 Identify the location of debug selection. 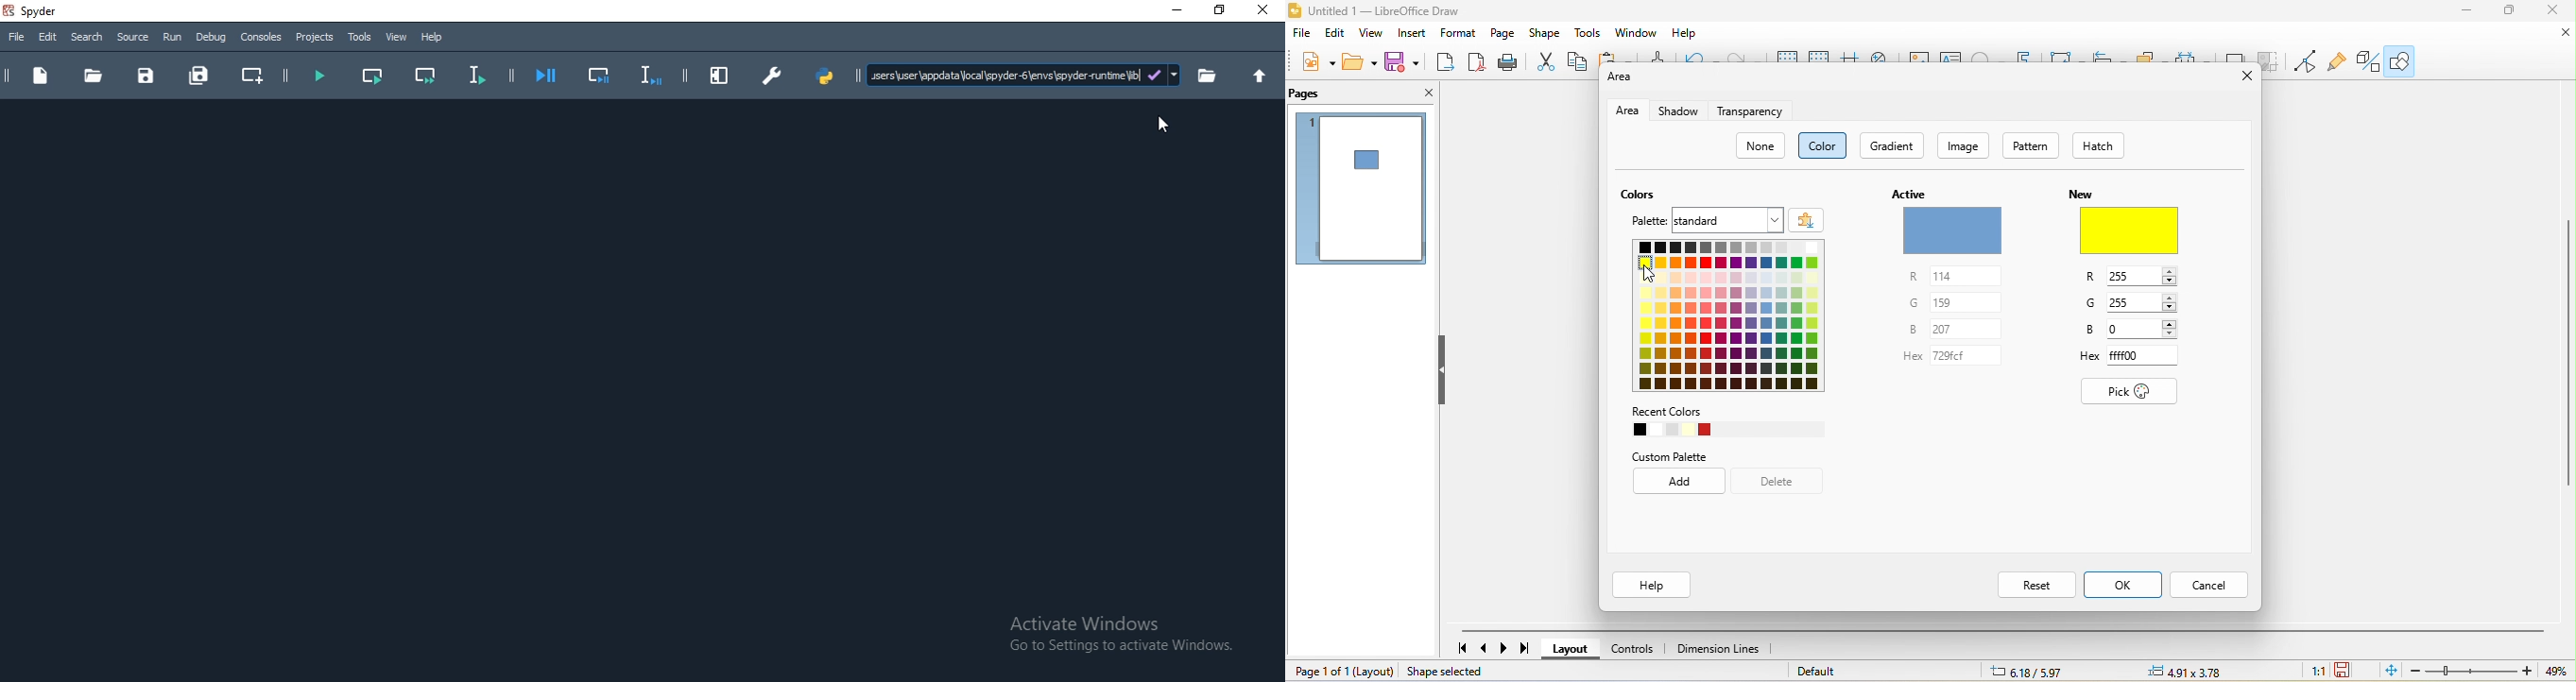
(648, 75).